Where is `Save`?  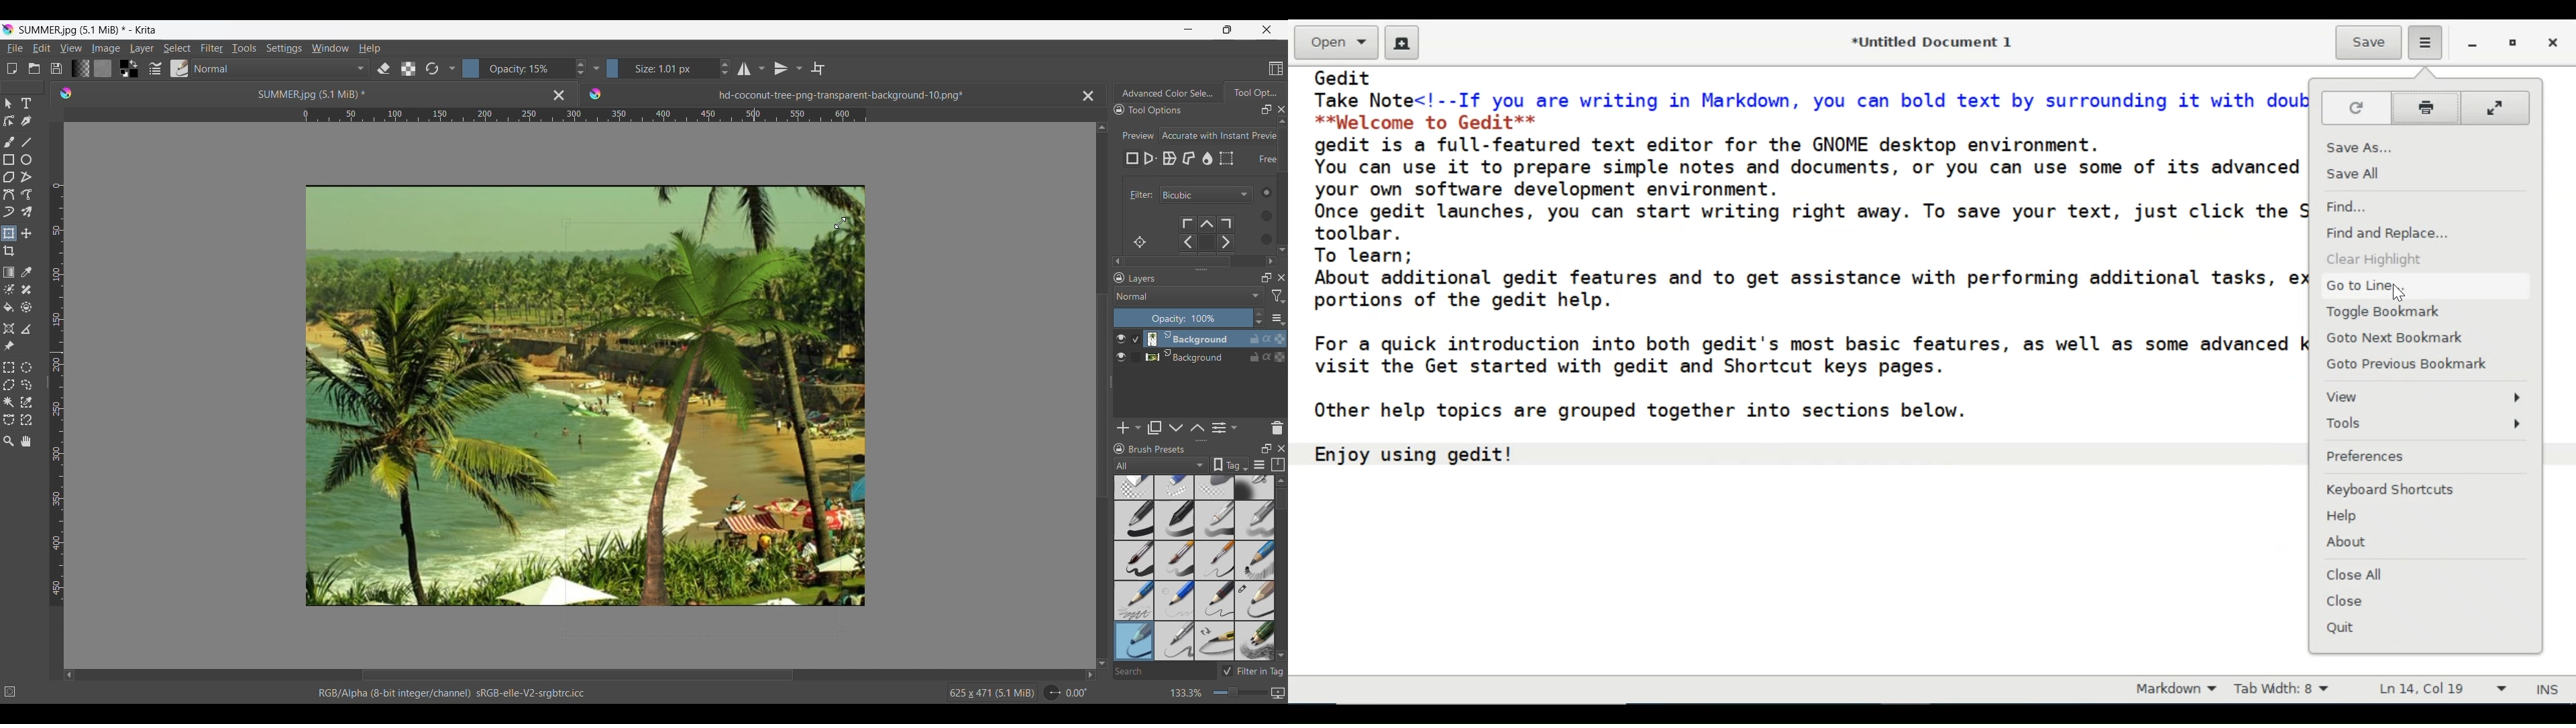
Save is located at coordinates (56, 68).